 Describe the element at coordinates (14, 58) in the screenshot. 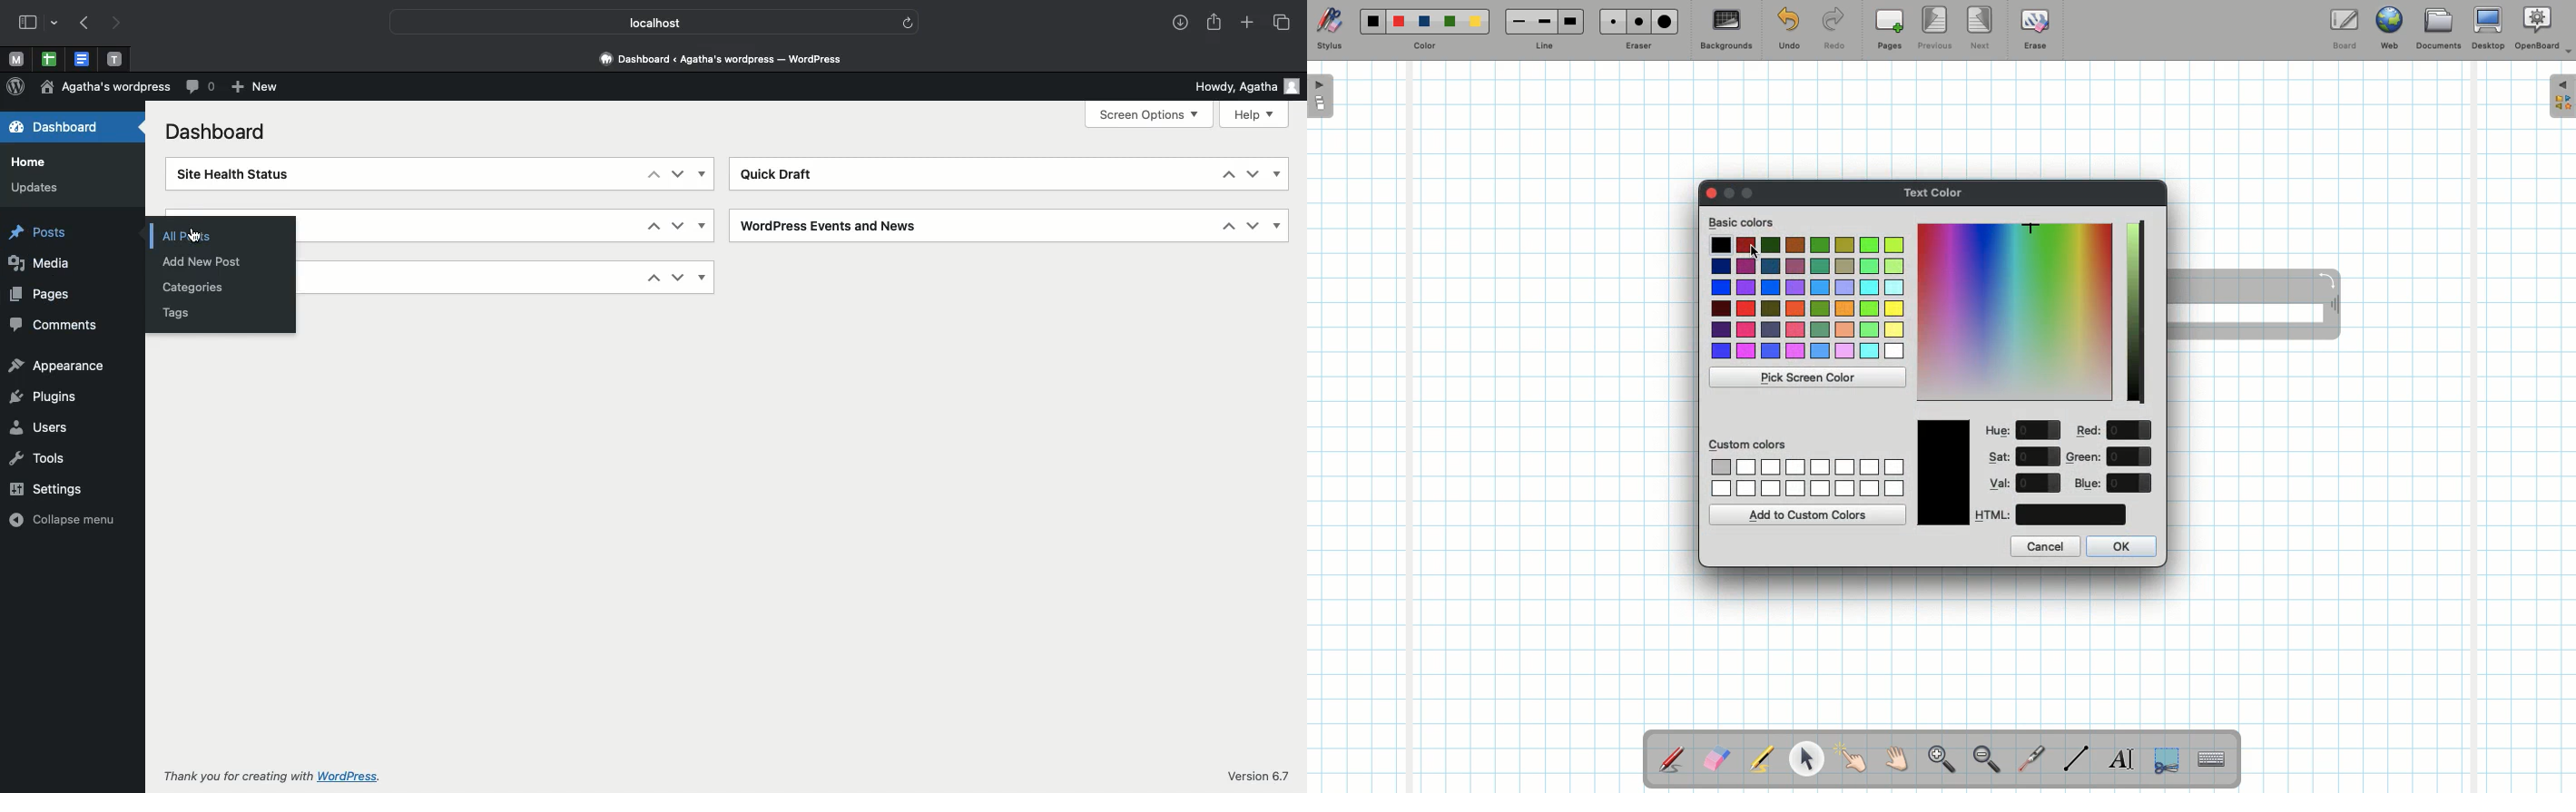

I see `M tabs` at that location.